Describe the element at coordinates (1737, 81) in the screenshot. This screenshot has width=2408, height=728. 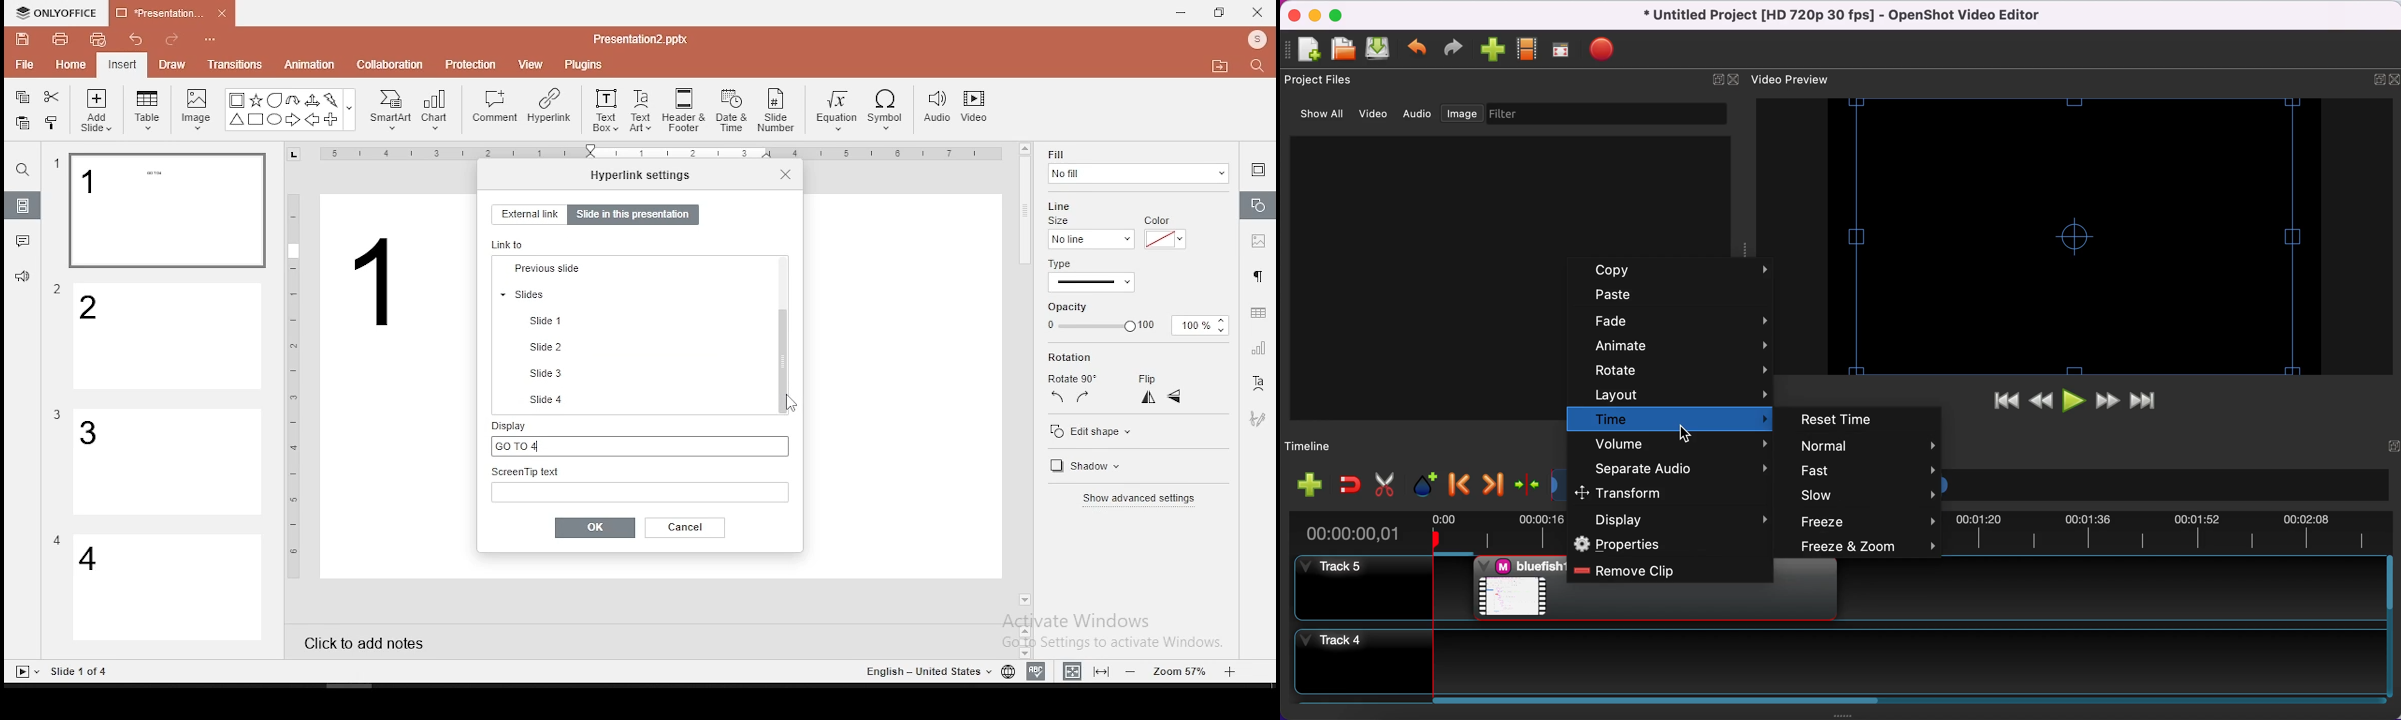
I see `close` at that location.